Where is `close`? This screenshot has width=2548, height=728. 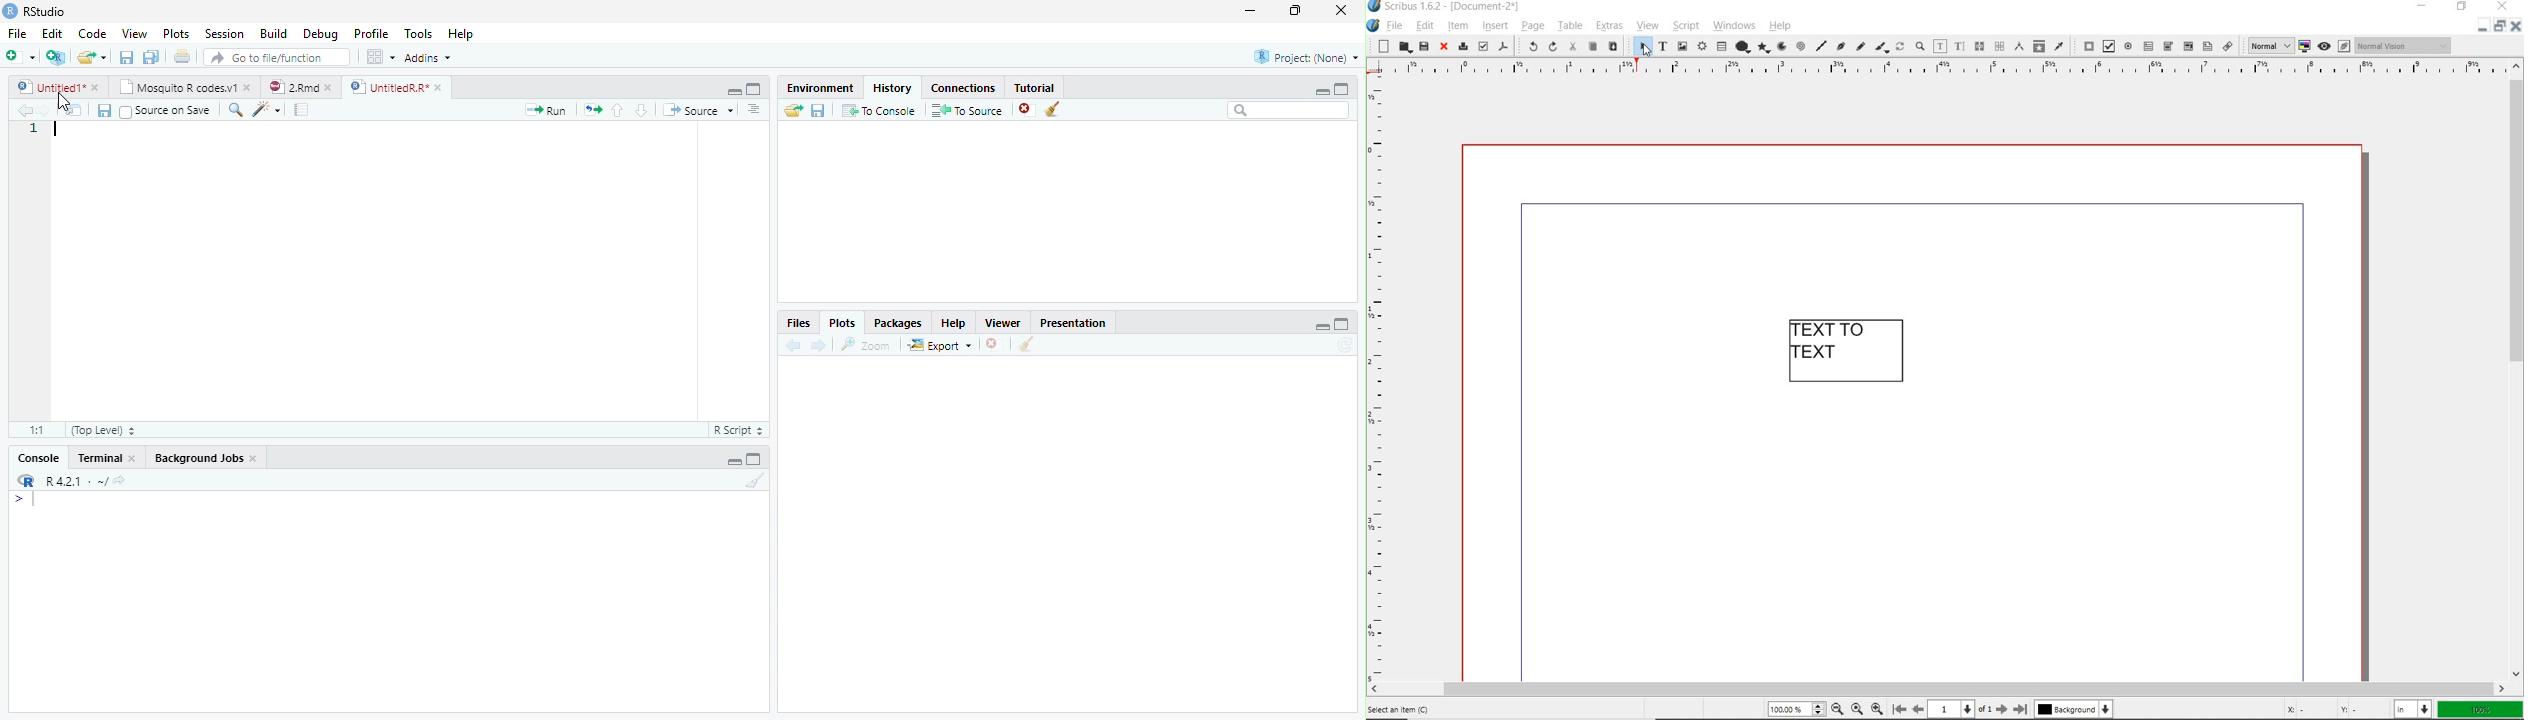 close is located at coordinates (2517, 30).